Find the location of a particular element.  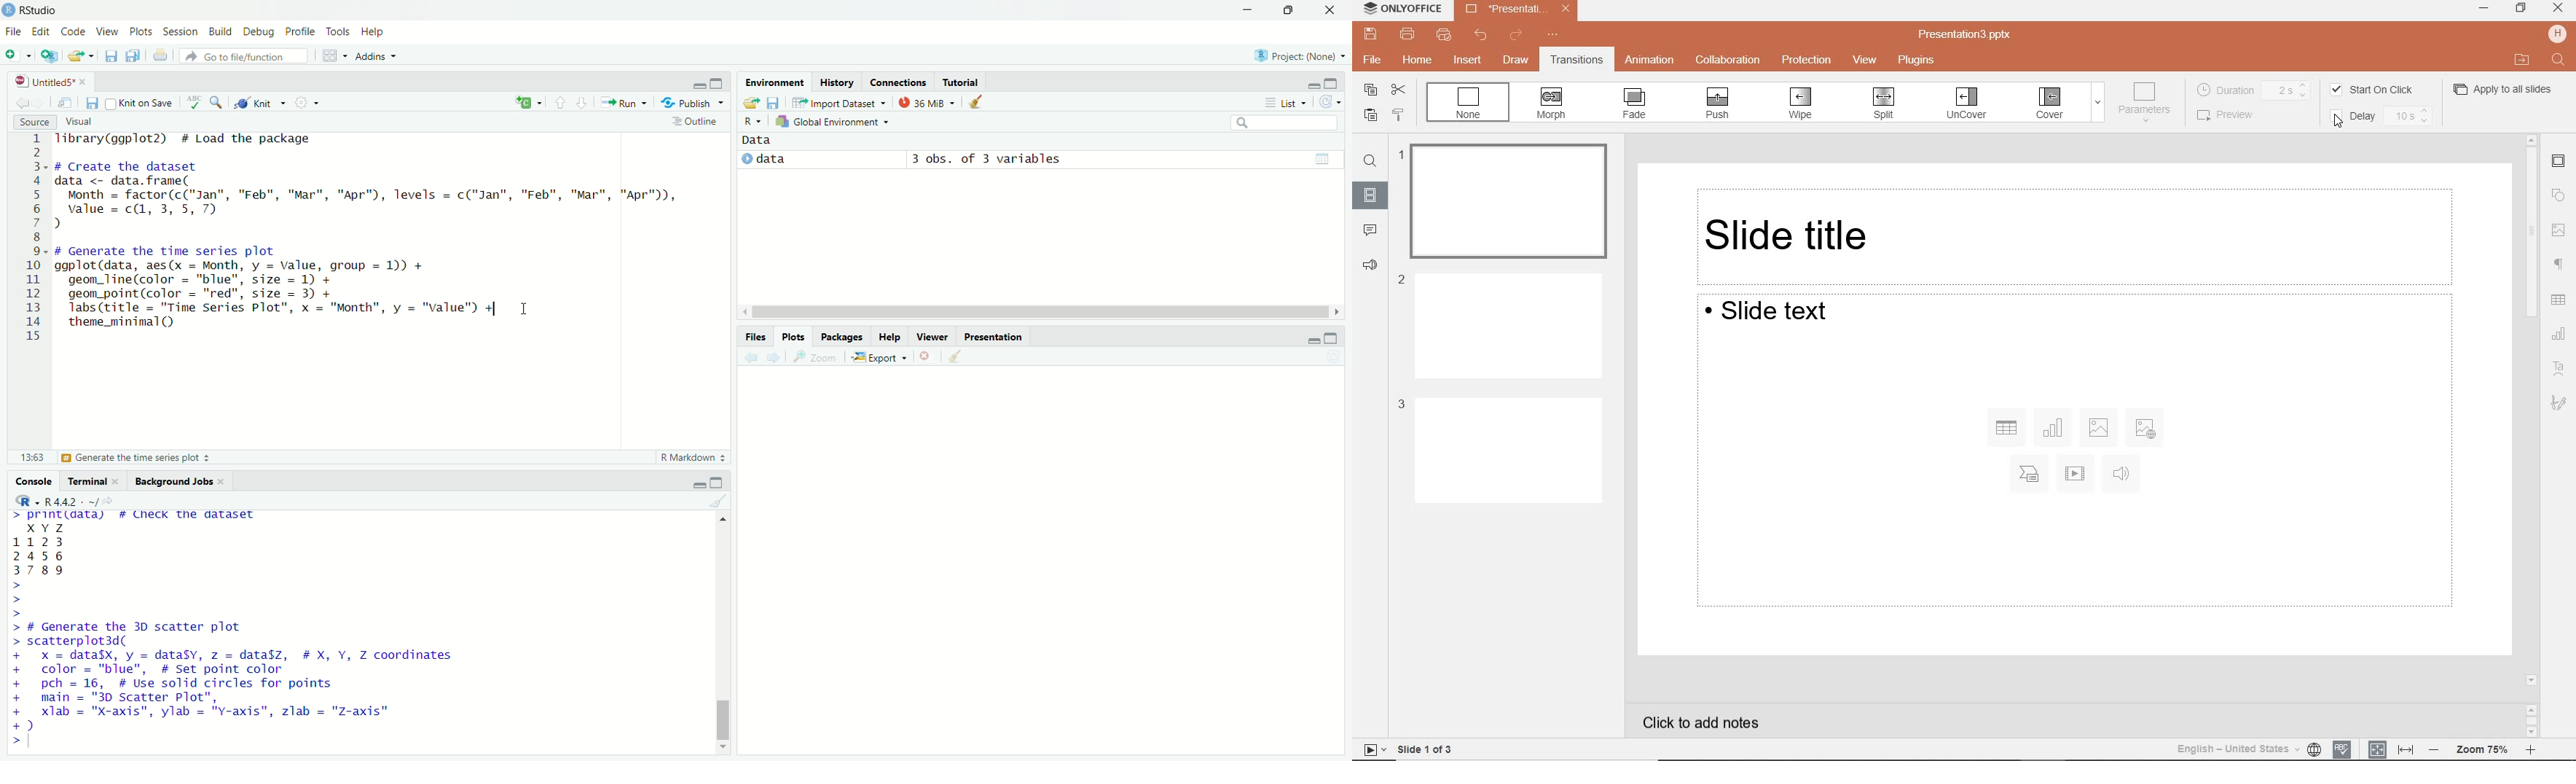

move top is located at coordinates (720, 521).